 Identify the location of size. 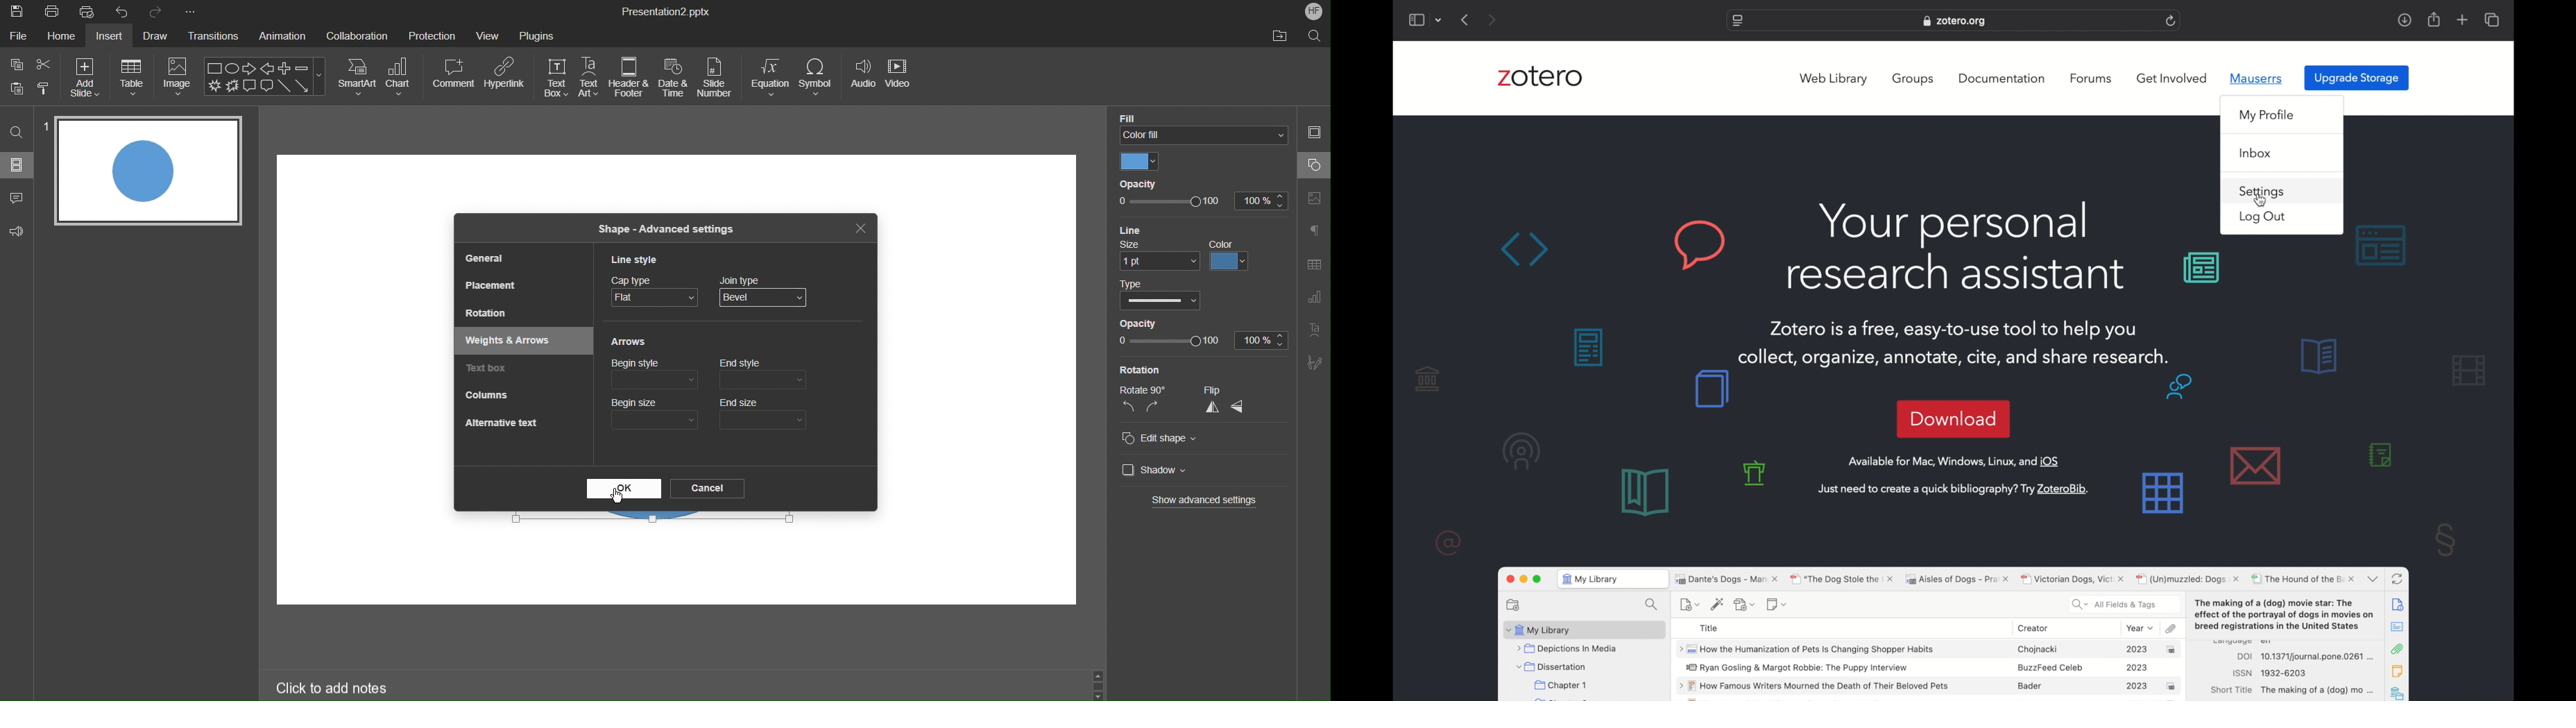
(1159, 255).